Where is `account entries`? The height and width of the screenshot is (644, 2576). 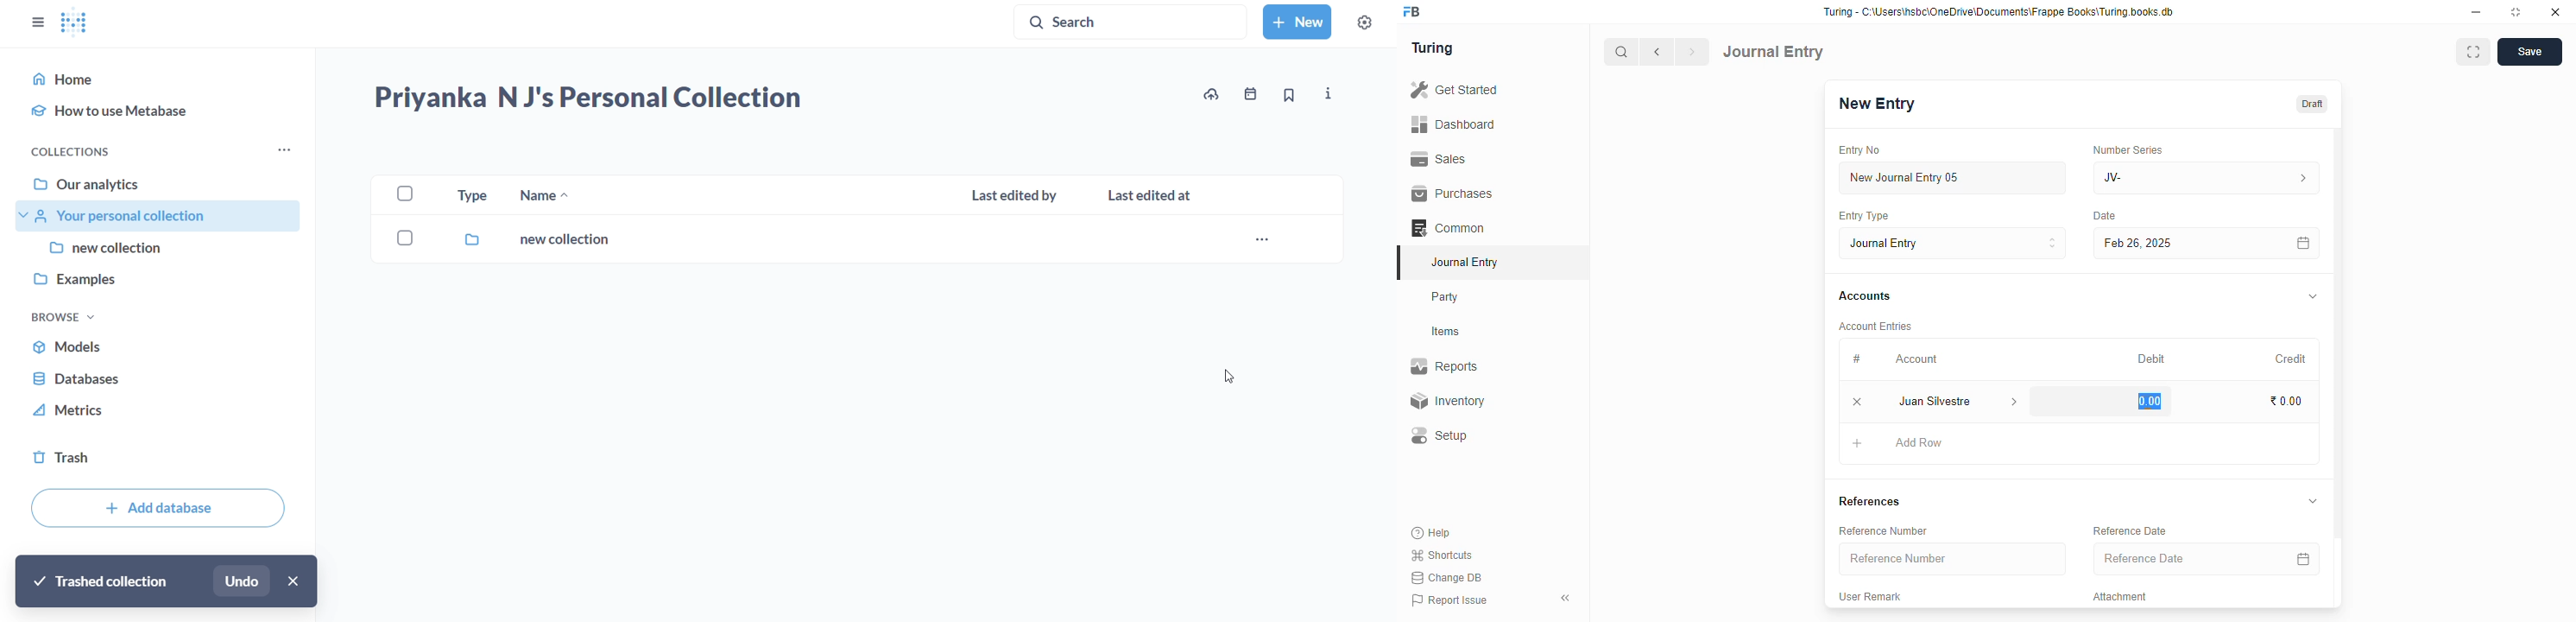
account entries is located at coordinates (1875, 326).